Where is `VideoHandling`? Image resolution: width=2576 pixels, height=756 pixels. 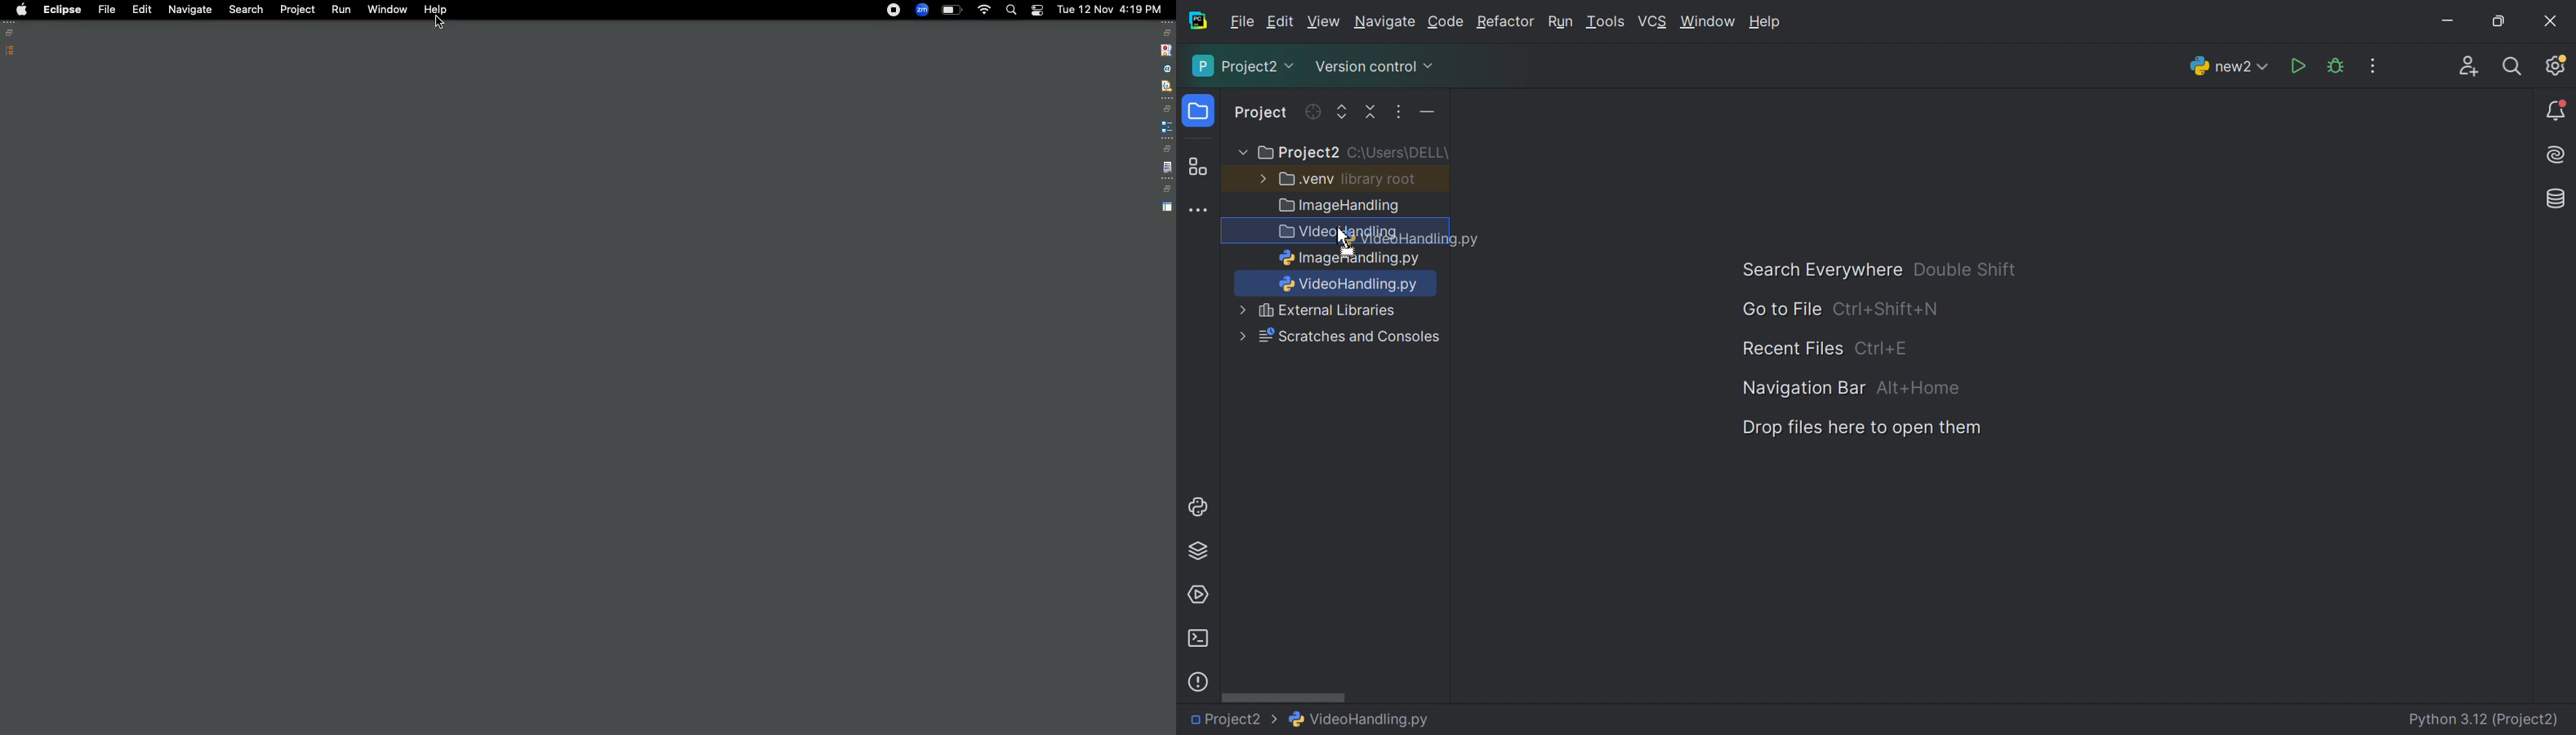 VideoHandling is located at coordinates (1341, 233).